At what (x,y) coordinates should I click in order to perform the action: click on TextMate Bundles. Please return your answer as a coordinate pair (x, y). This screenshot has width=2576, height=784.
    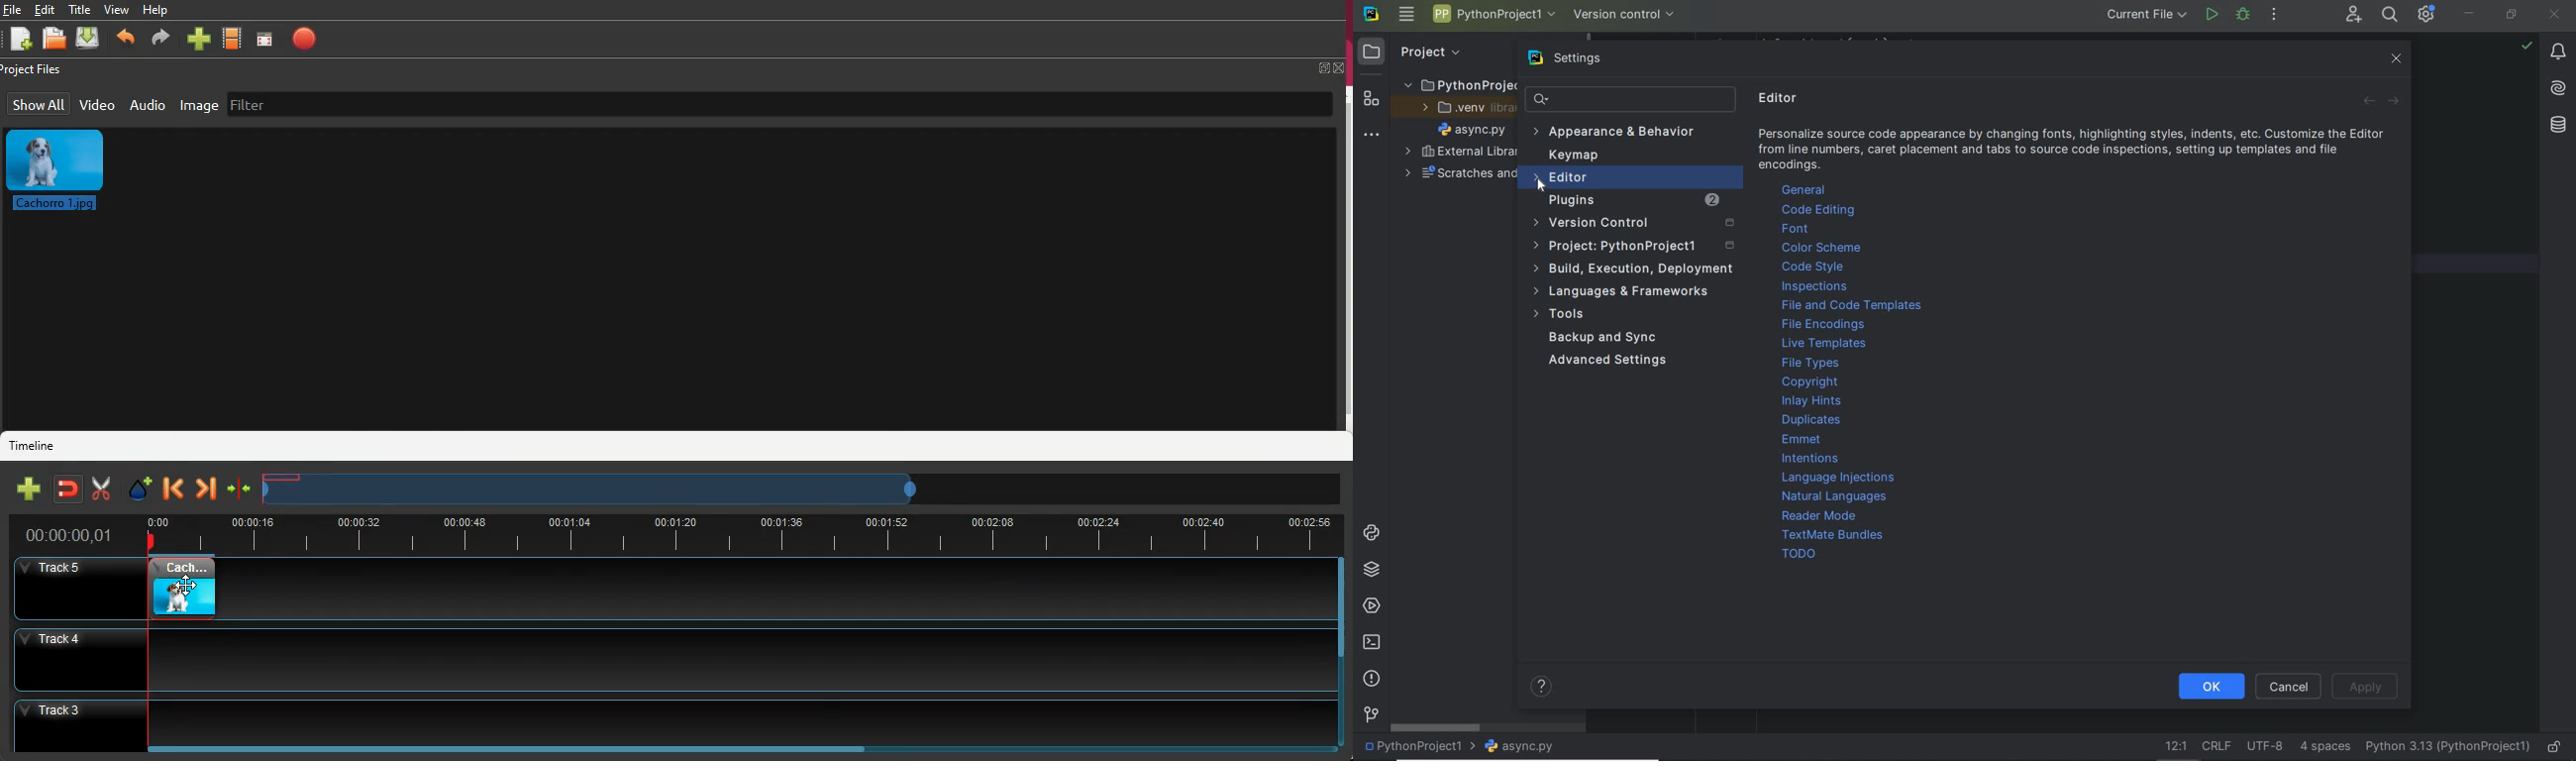
    Looking at the image, I should click on (1835, 536).